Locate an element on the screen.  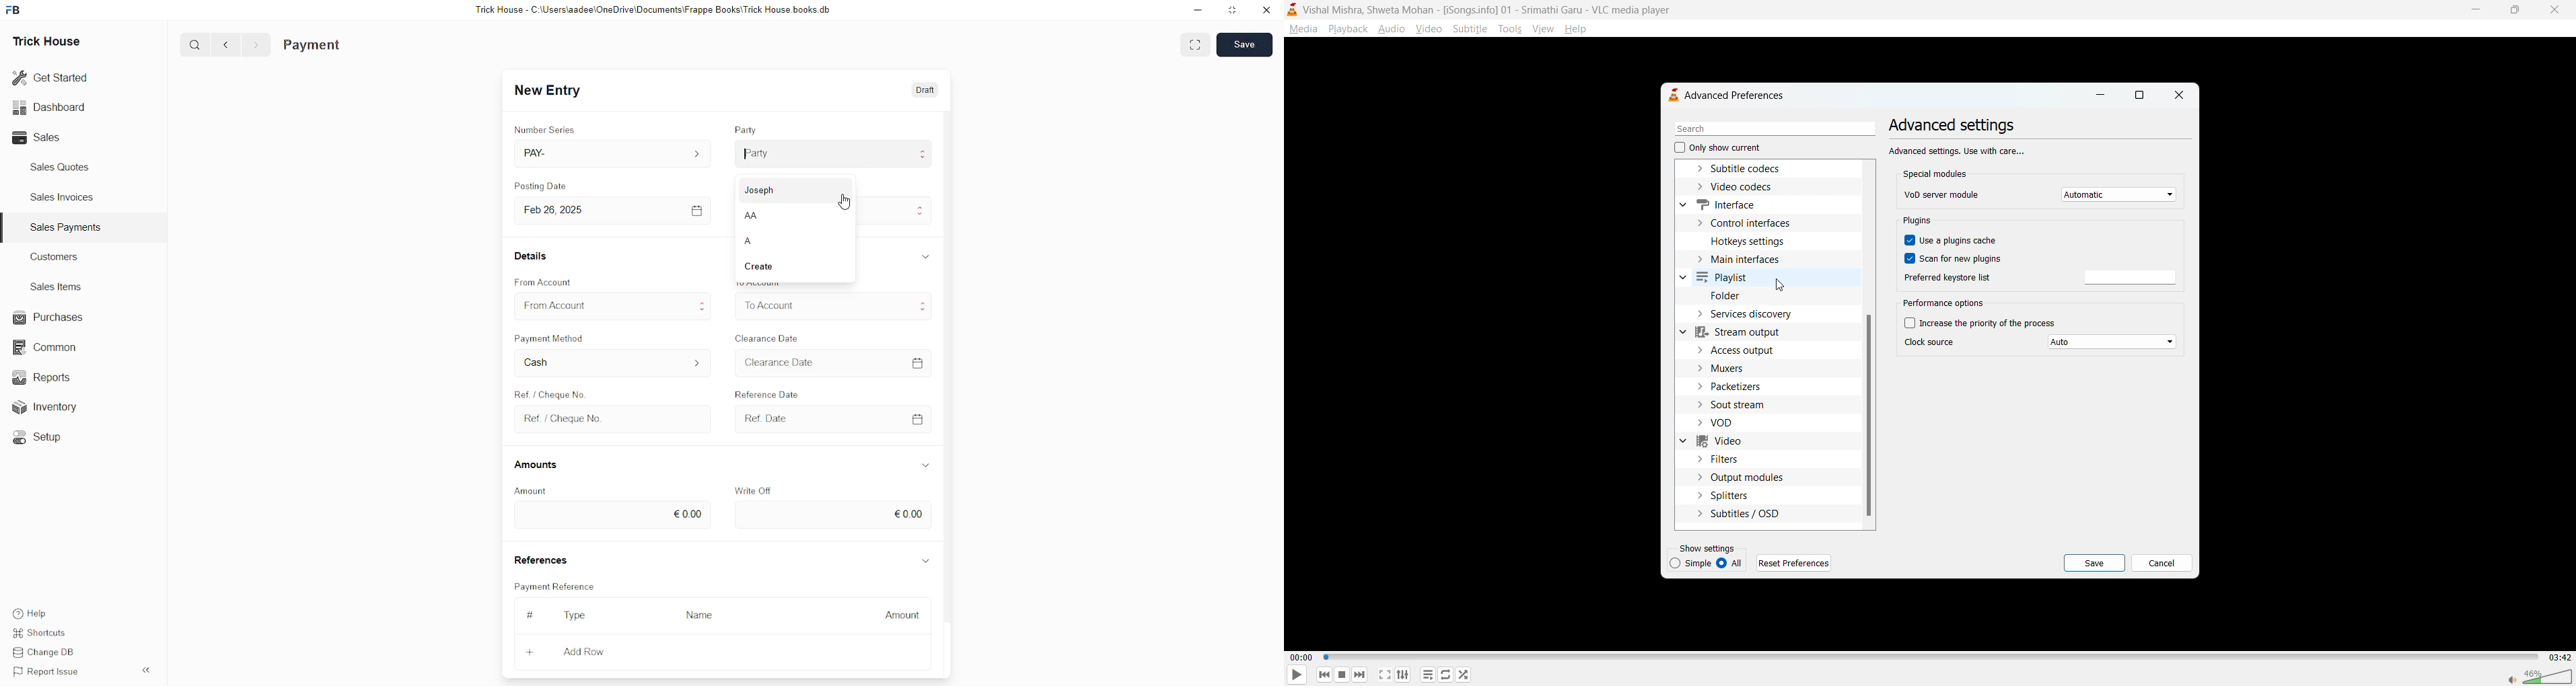
cursor is located at coordinates (1780, 287).